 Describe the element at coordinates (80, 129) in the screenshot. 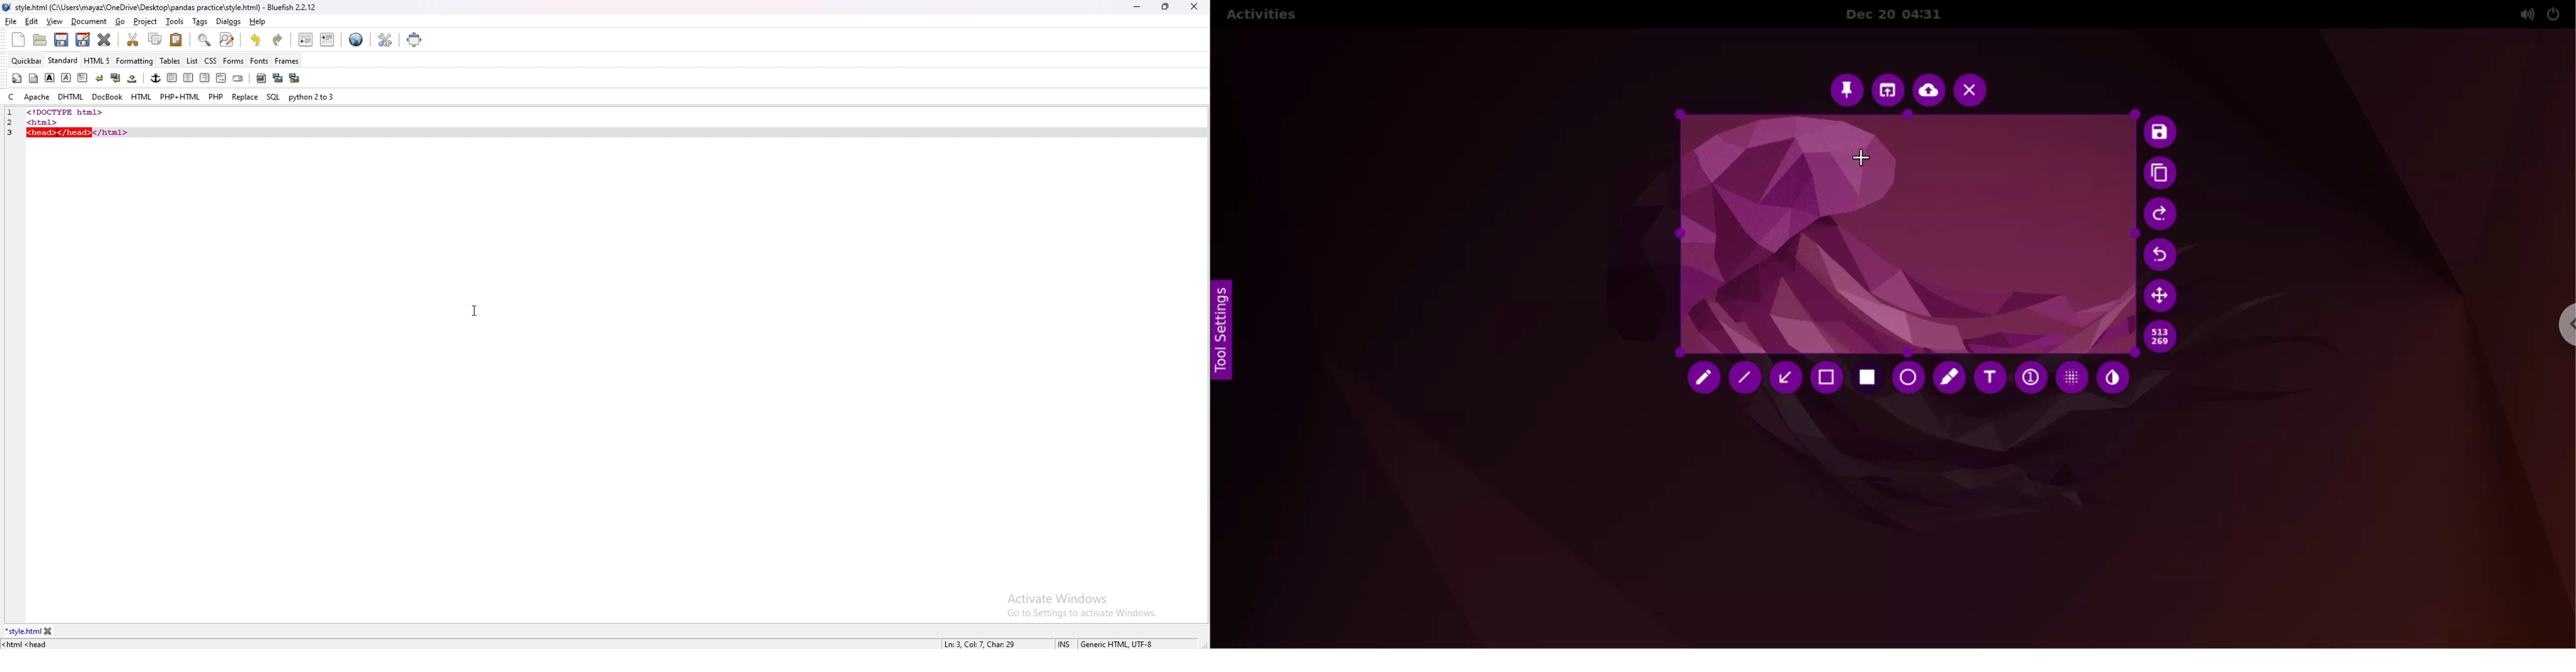

I see `code` at that location.